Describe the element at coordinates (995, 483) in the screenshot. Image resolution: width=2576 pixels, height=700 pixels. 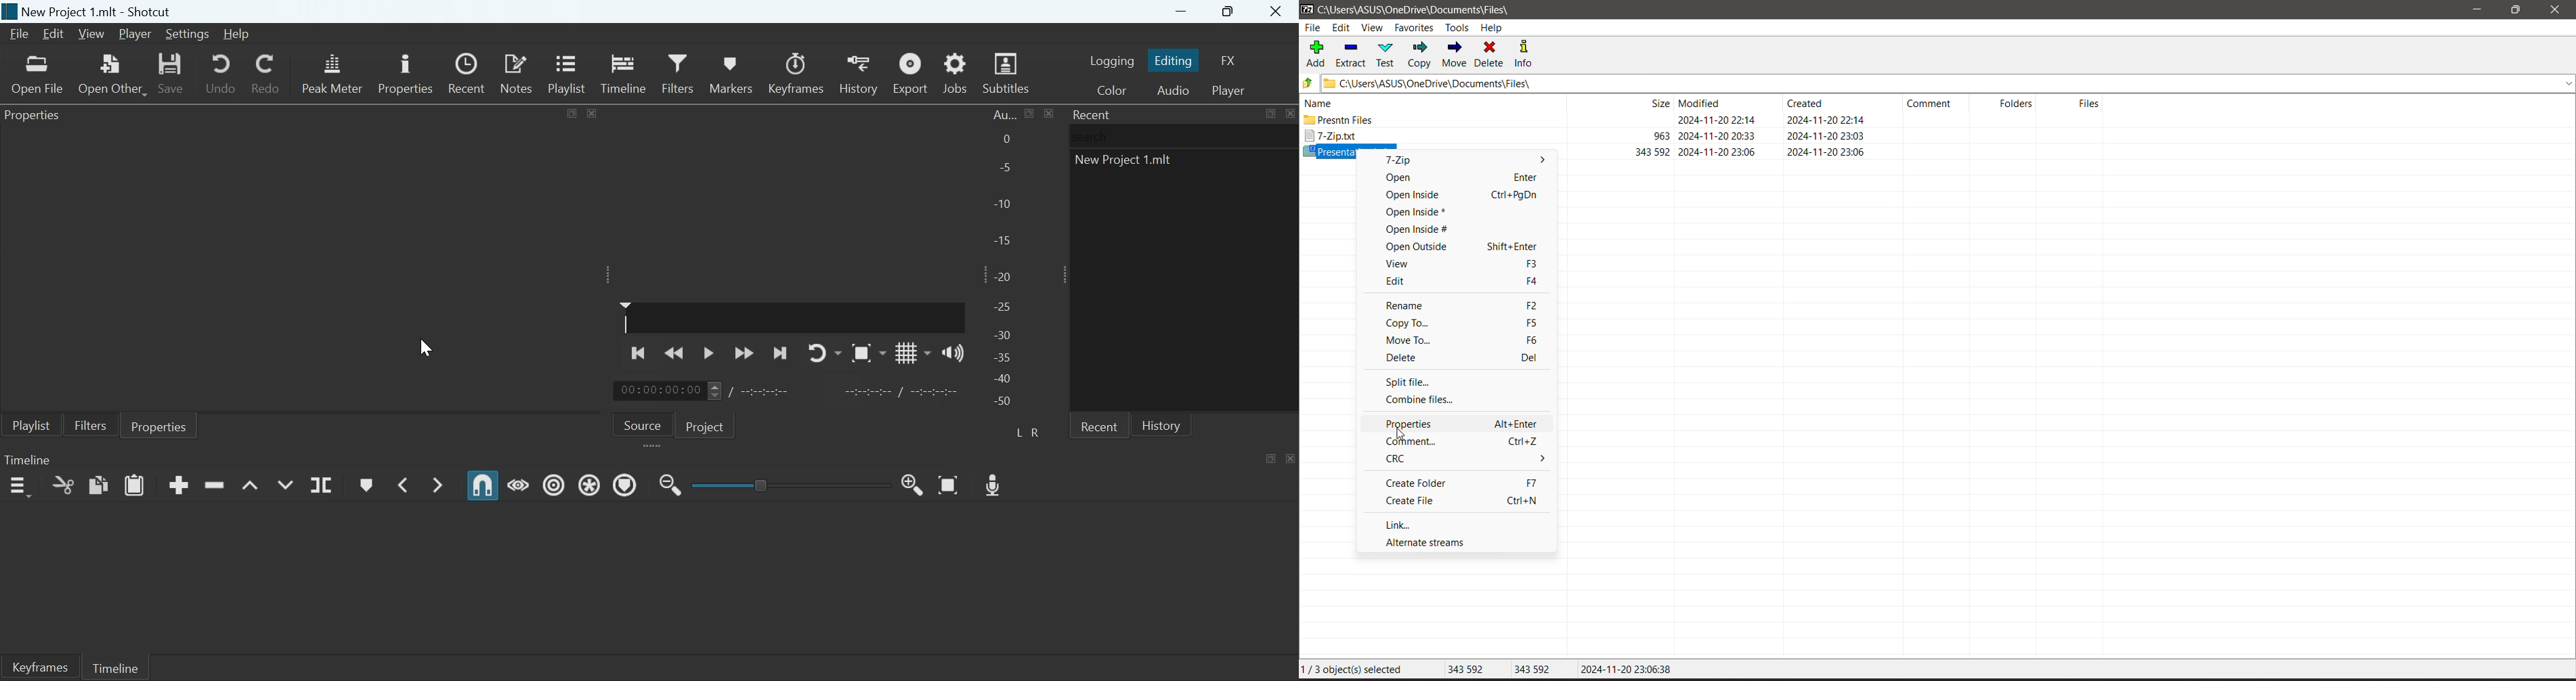
I see `Record Audio` at that location.